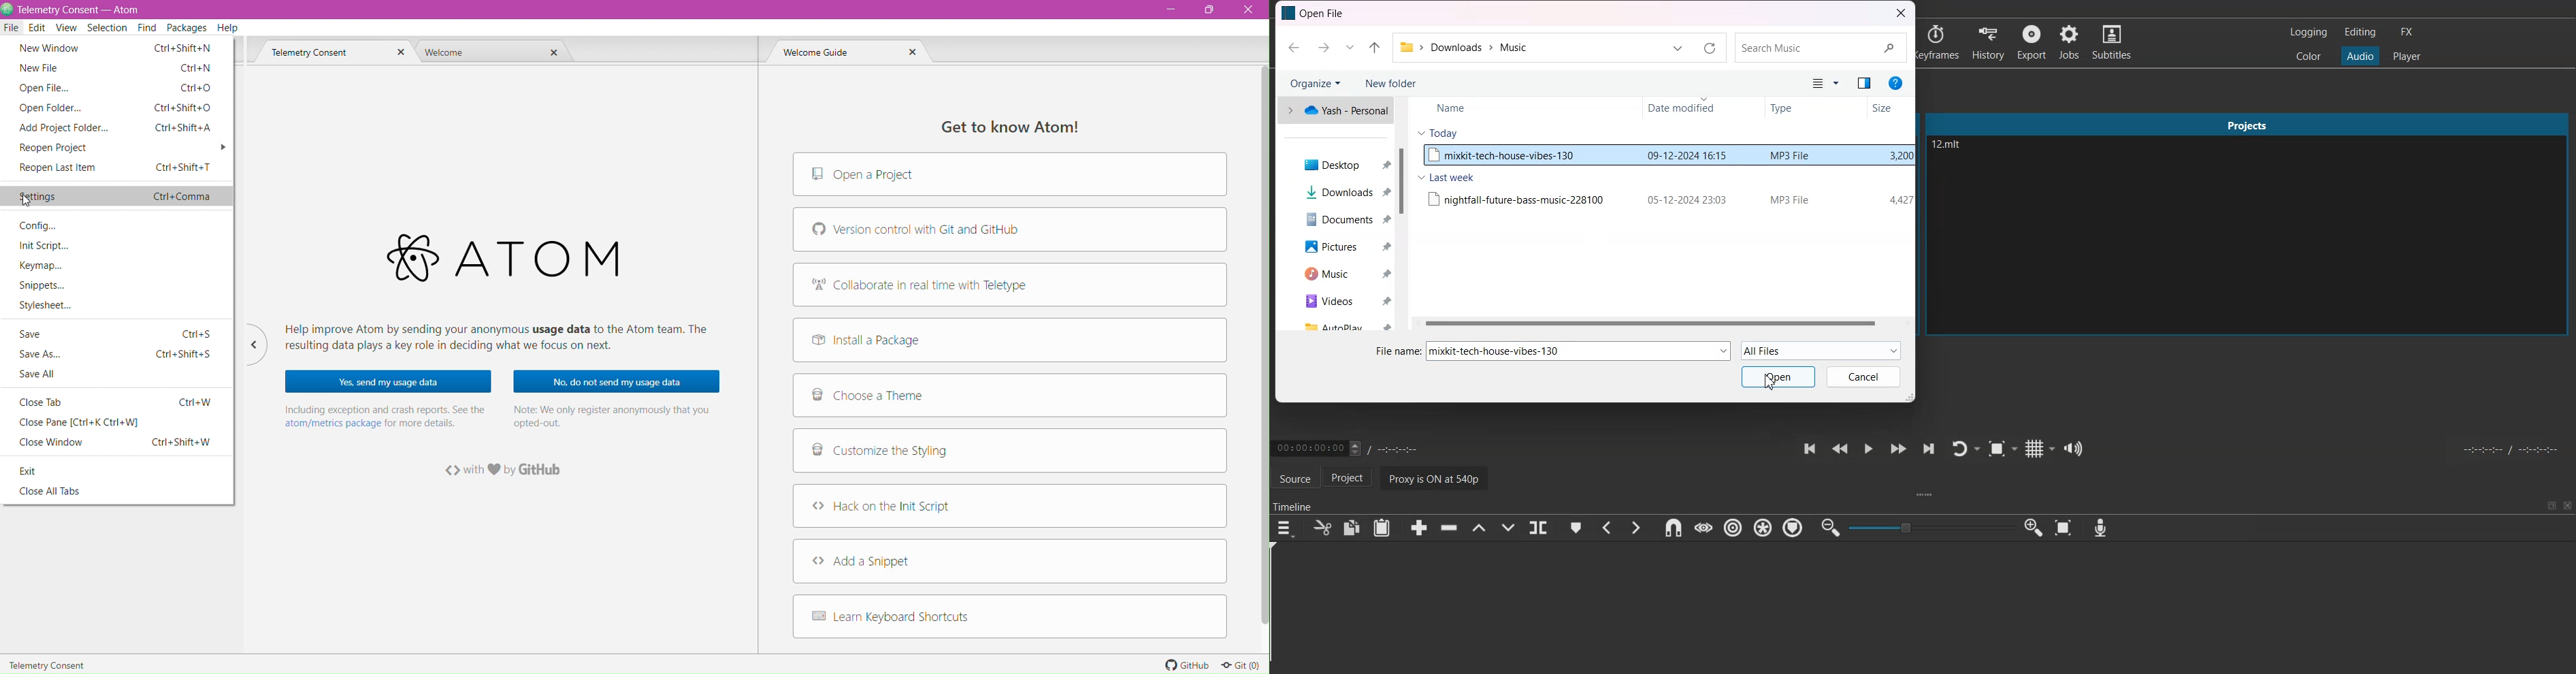 The image size is (2576, 700). What do you see at coordinates (118, 127) in the screenshot?
I see `Add Project Folder` at bounding box center [118, 127].